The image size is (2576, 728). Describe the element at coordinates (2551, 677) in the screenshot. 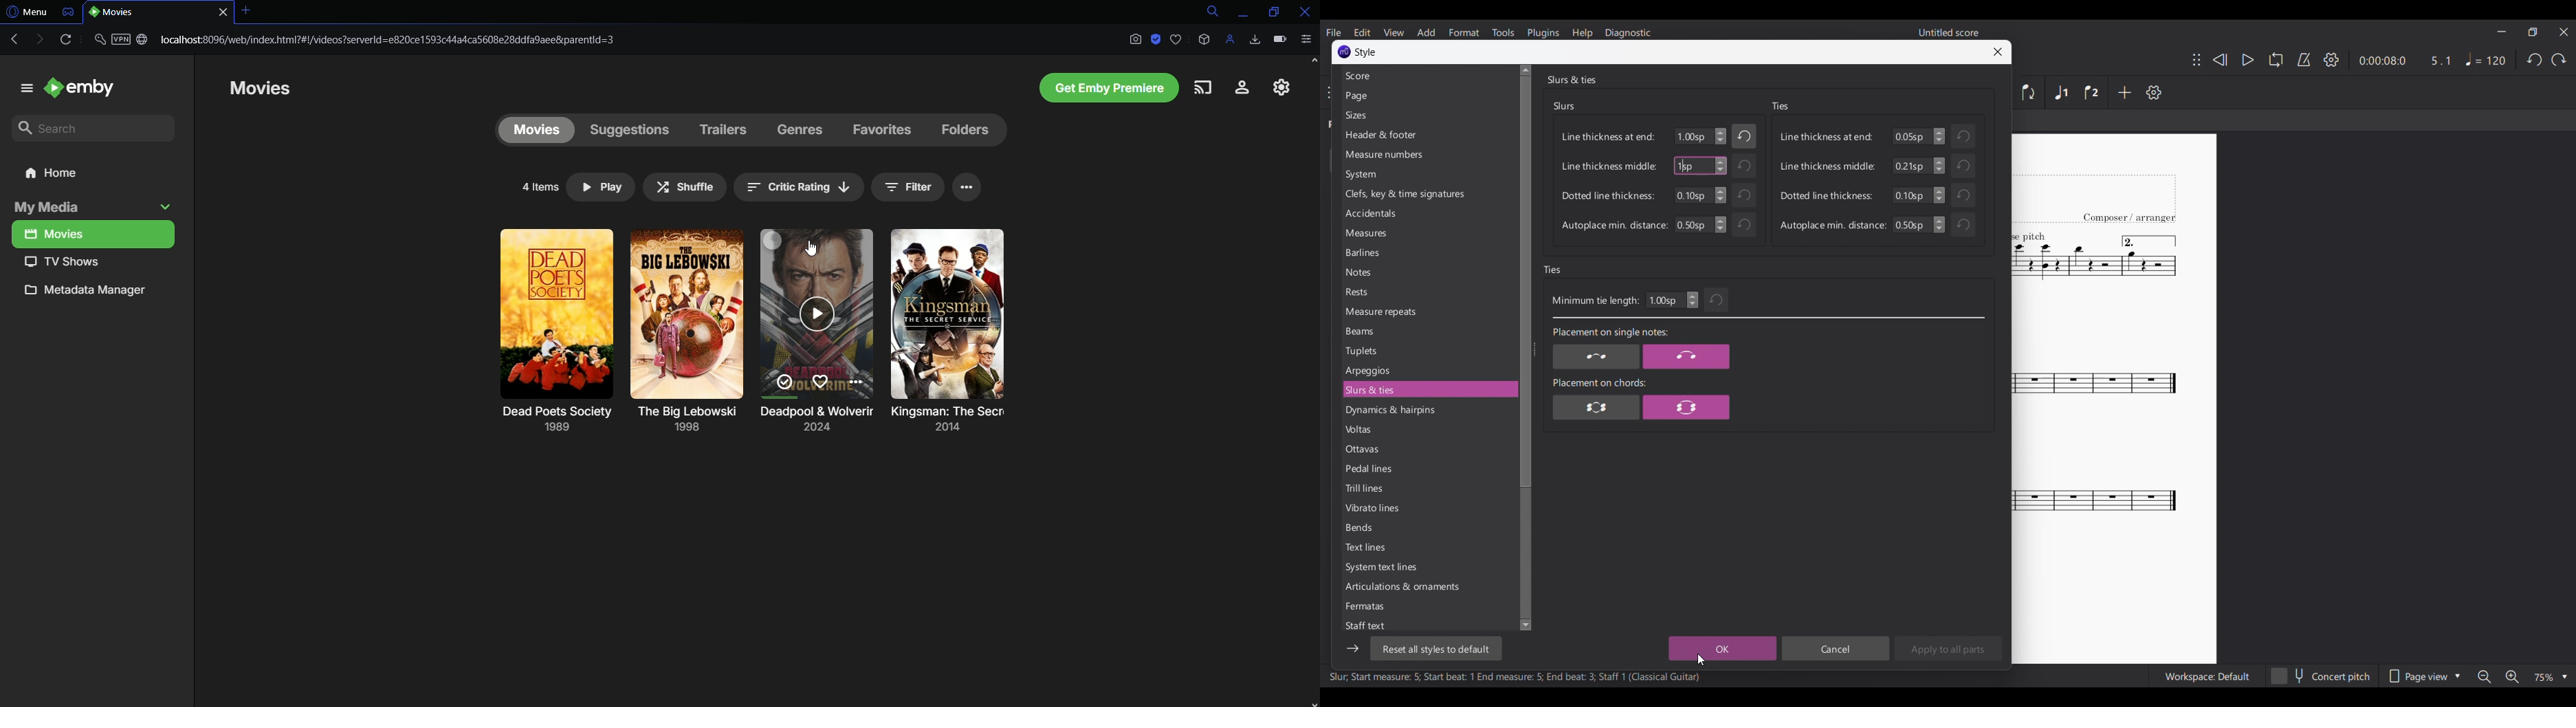

I see `Zoom options` at that location.